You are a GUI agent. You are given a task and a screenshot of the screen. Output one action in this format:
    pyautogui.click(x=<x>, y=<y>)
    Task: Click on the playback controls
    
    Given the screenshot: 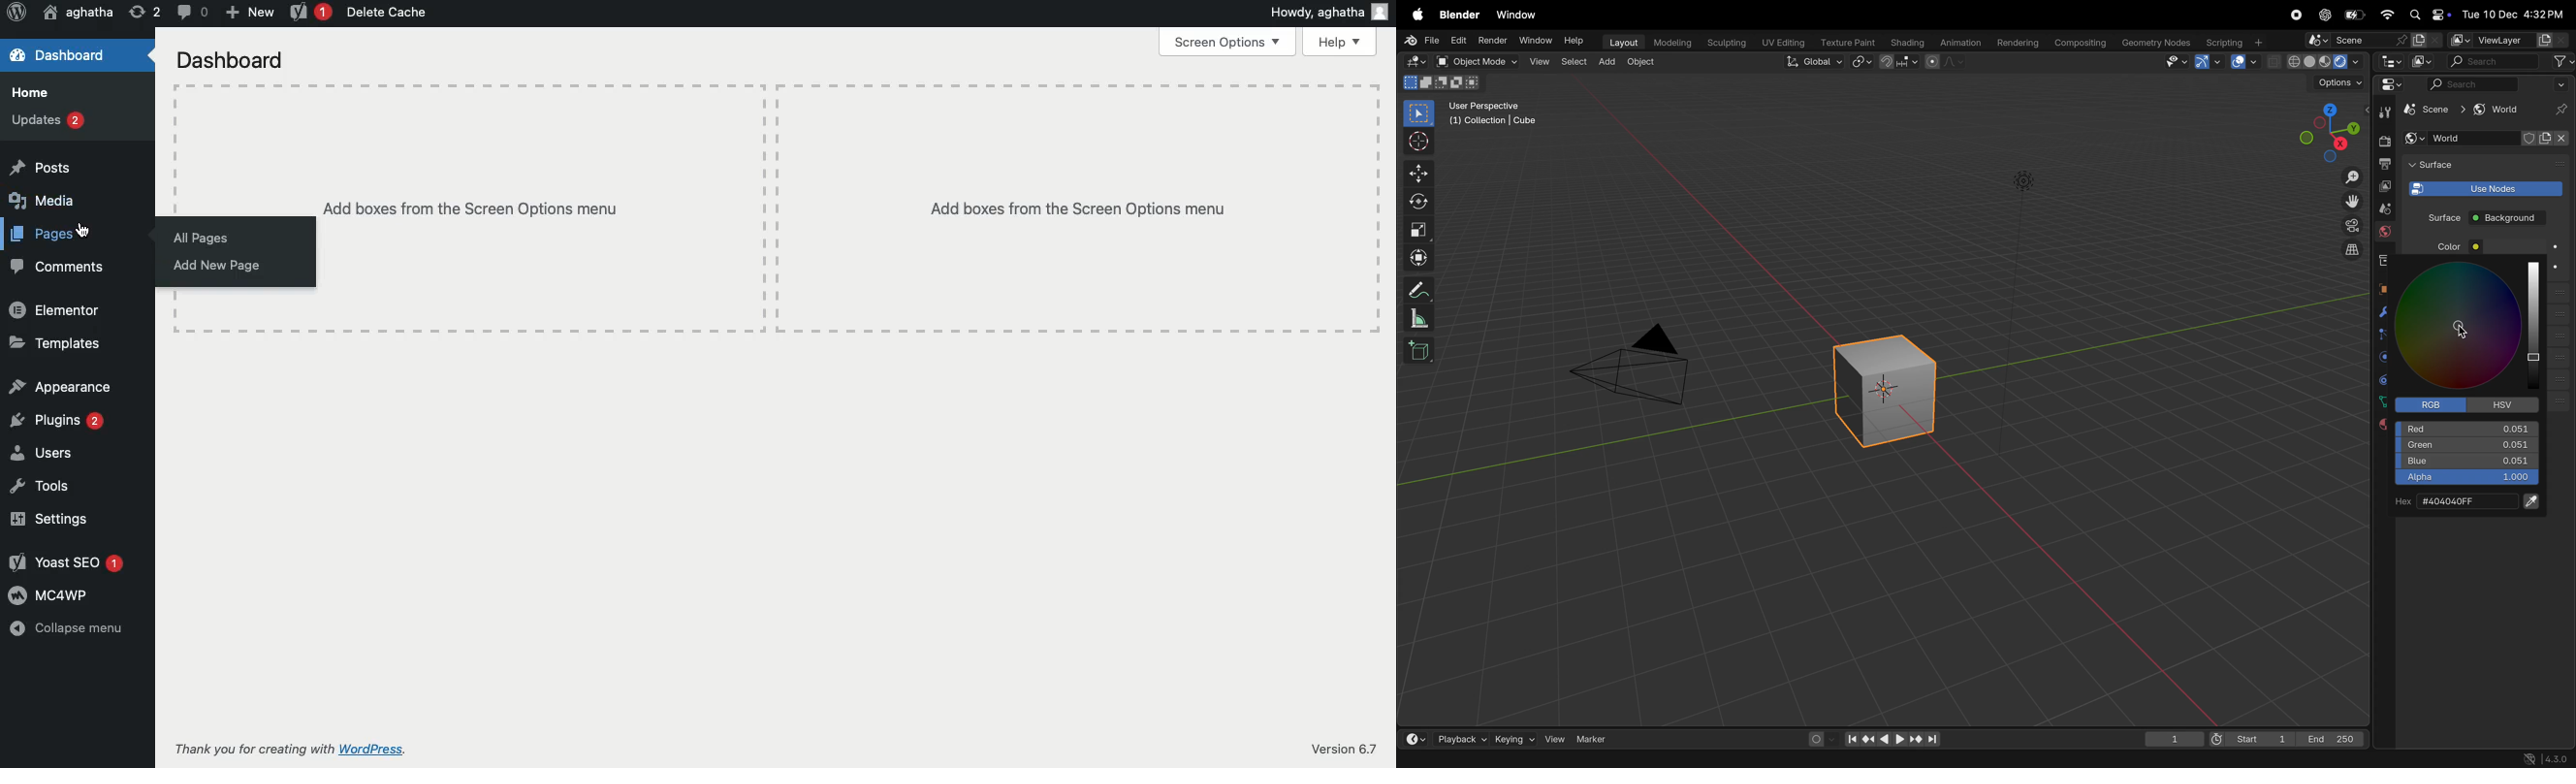 What is the action you would take?
    pyautogui.click(x=1892, y=738)
    